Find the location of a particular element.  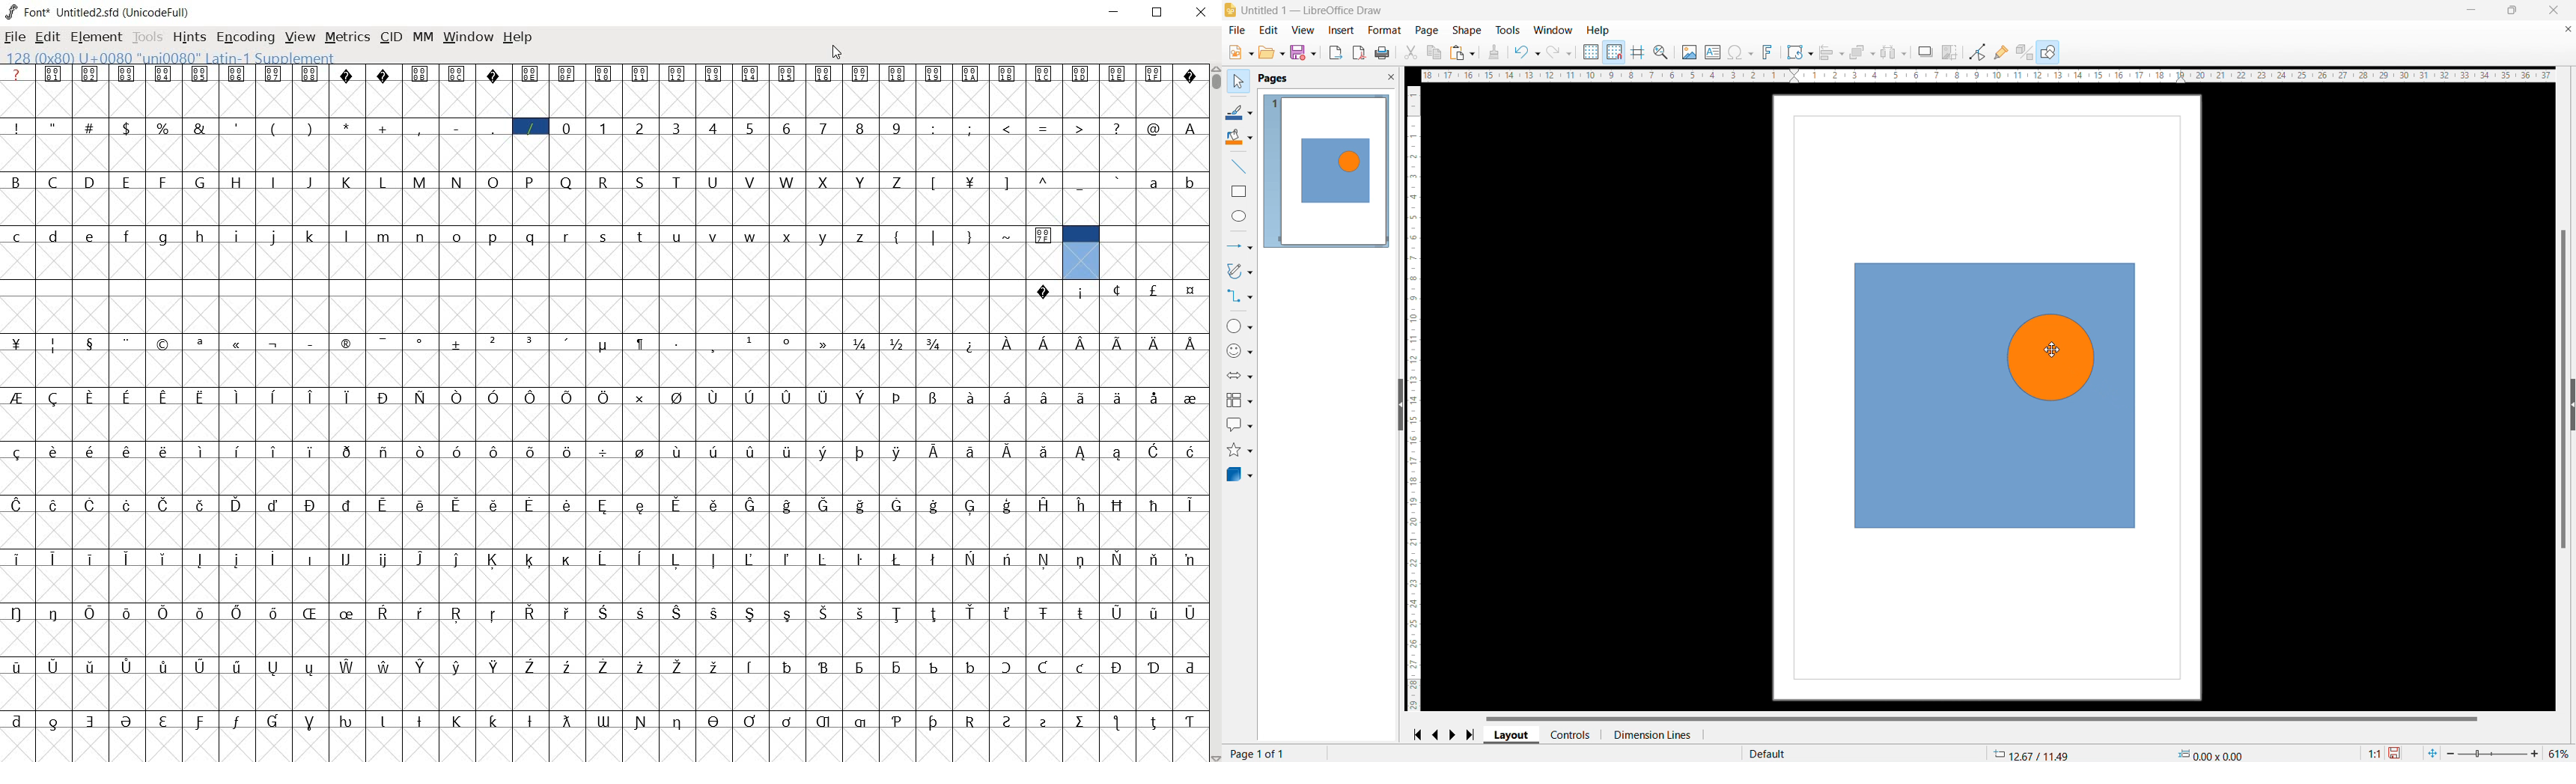

SCROLLBAR is located at coordinates (1214, 414).